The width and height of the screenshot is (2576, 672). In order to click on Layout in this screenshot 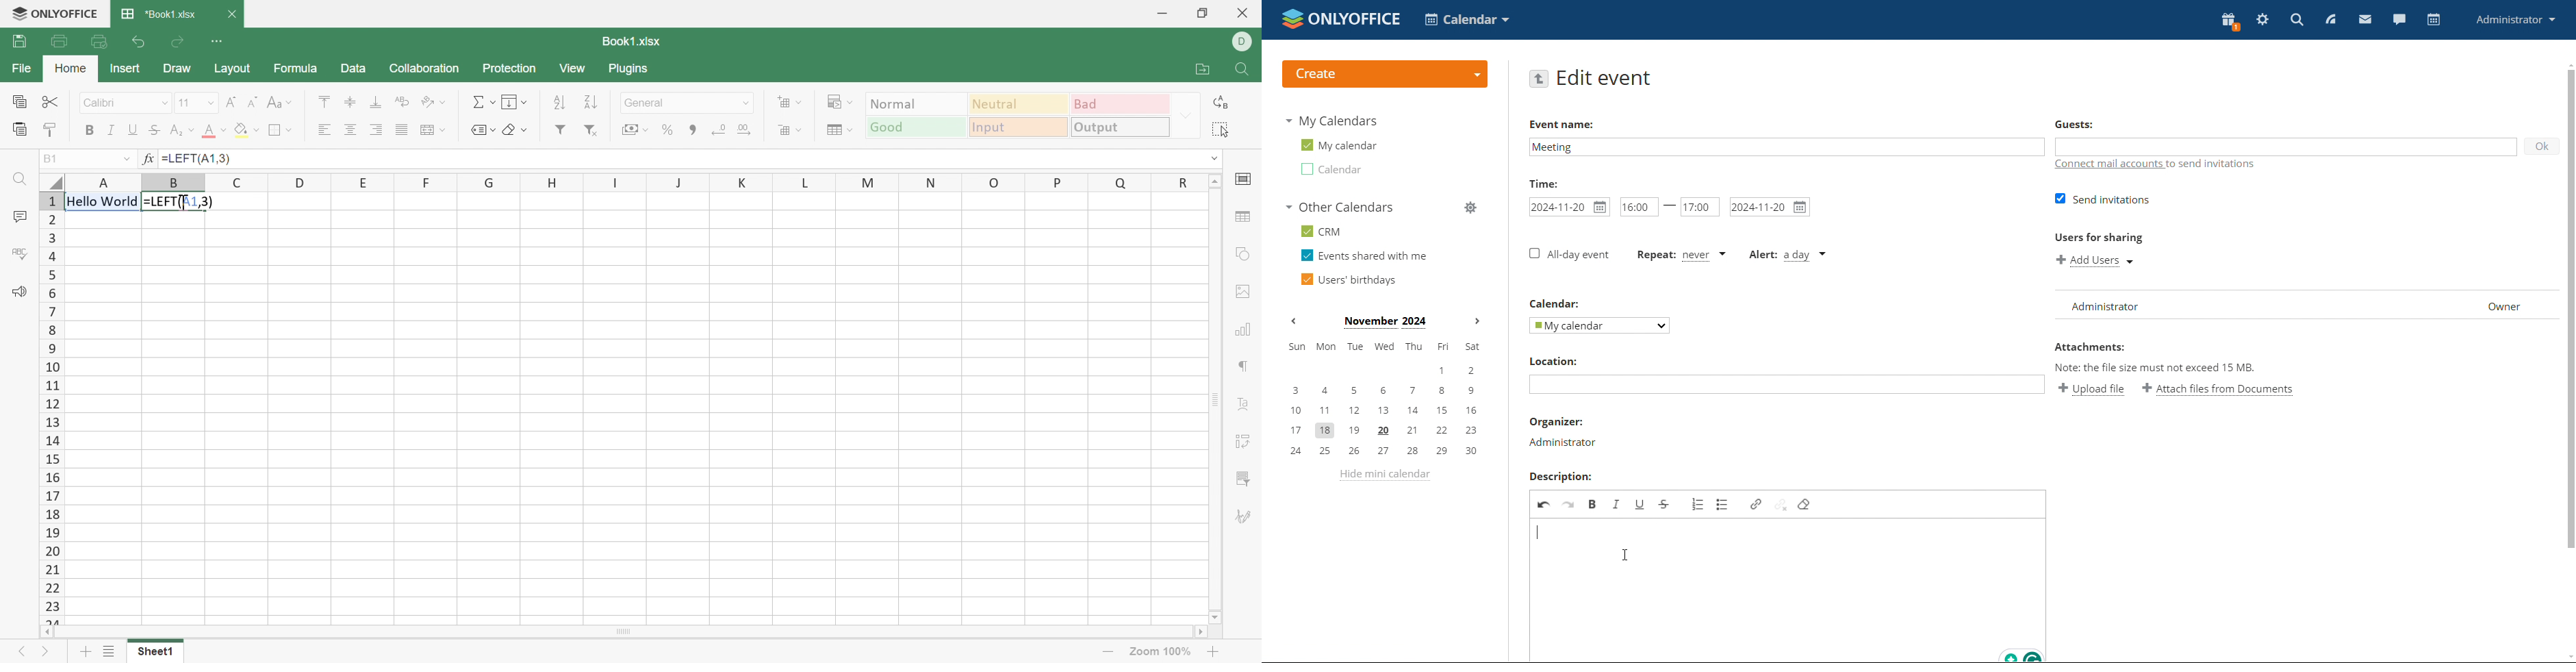, I will do `click(233, 68)`.